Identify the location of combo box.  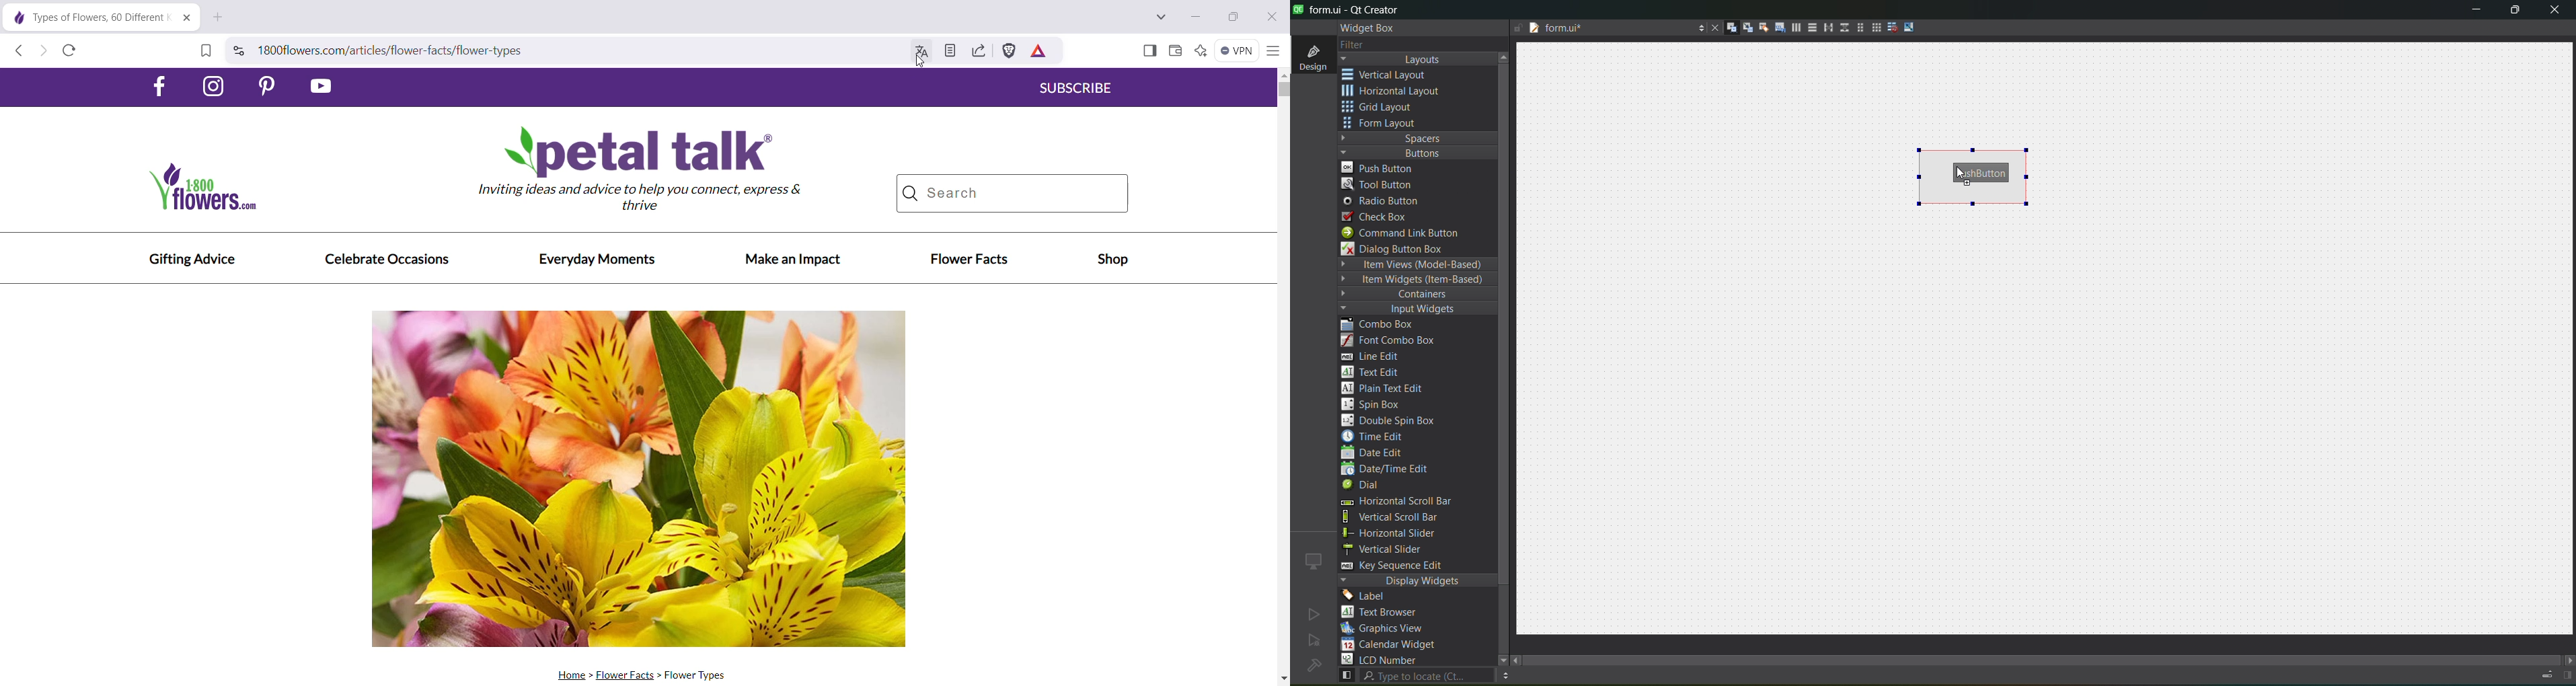
(1387, 325).